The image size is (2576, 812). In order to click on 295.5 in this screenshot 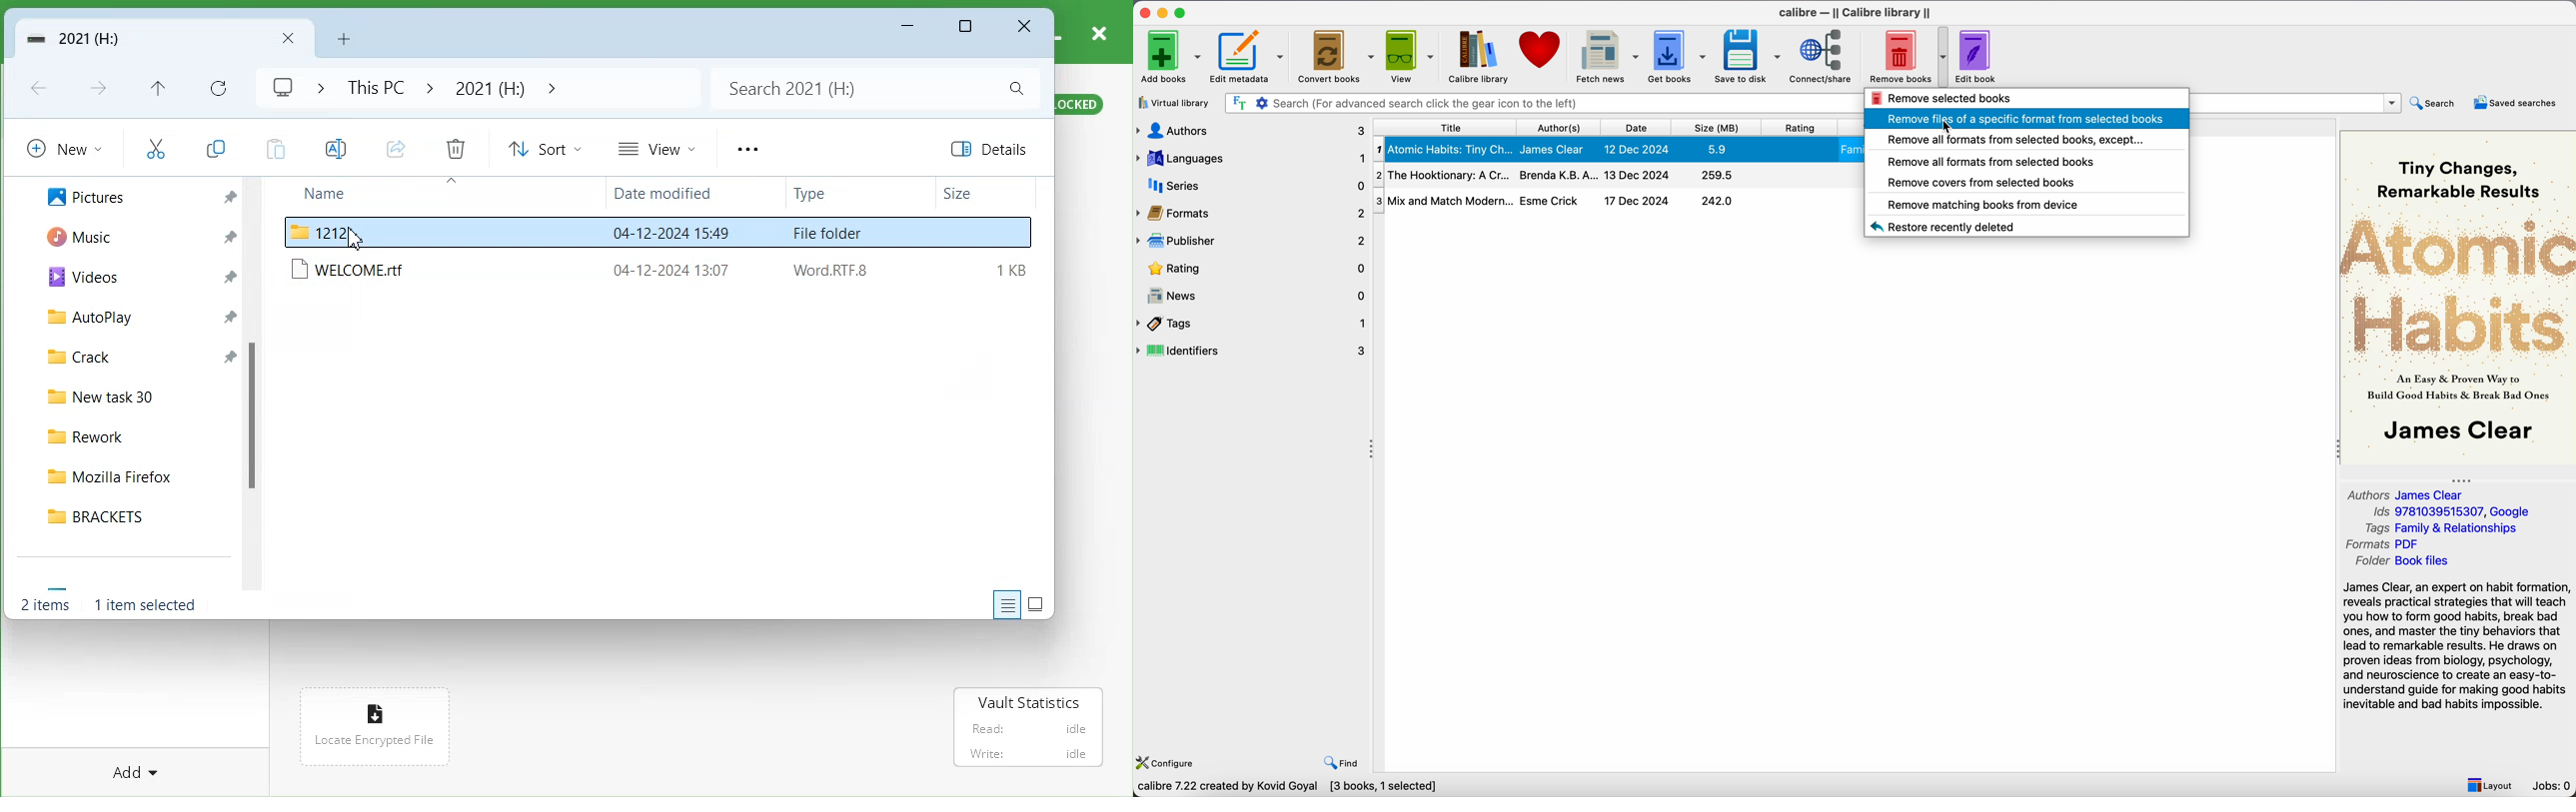, I will do `click(1717, 175)`.